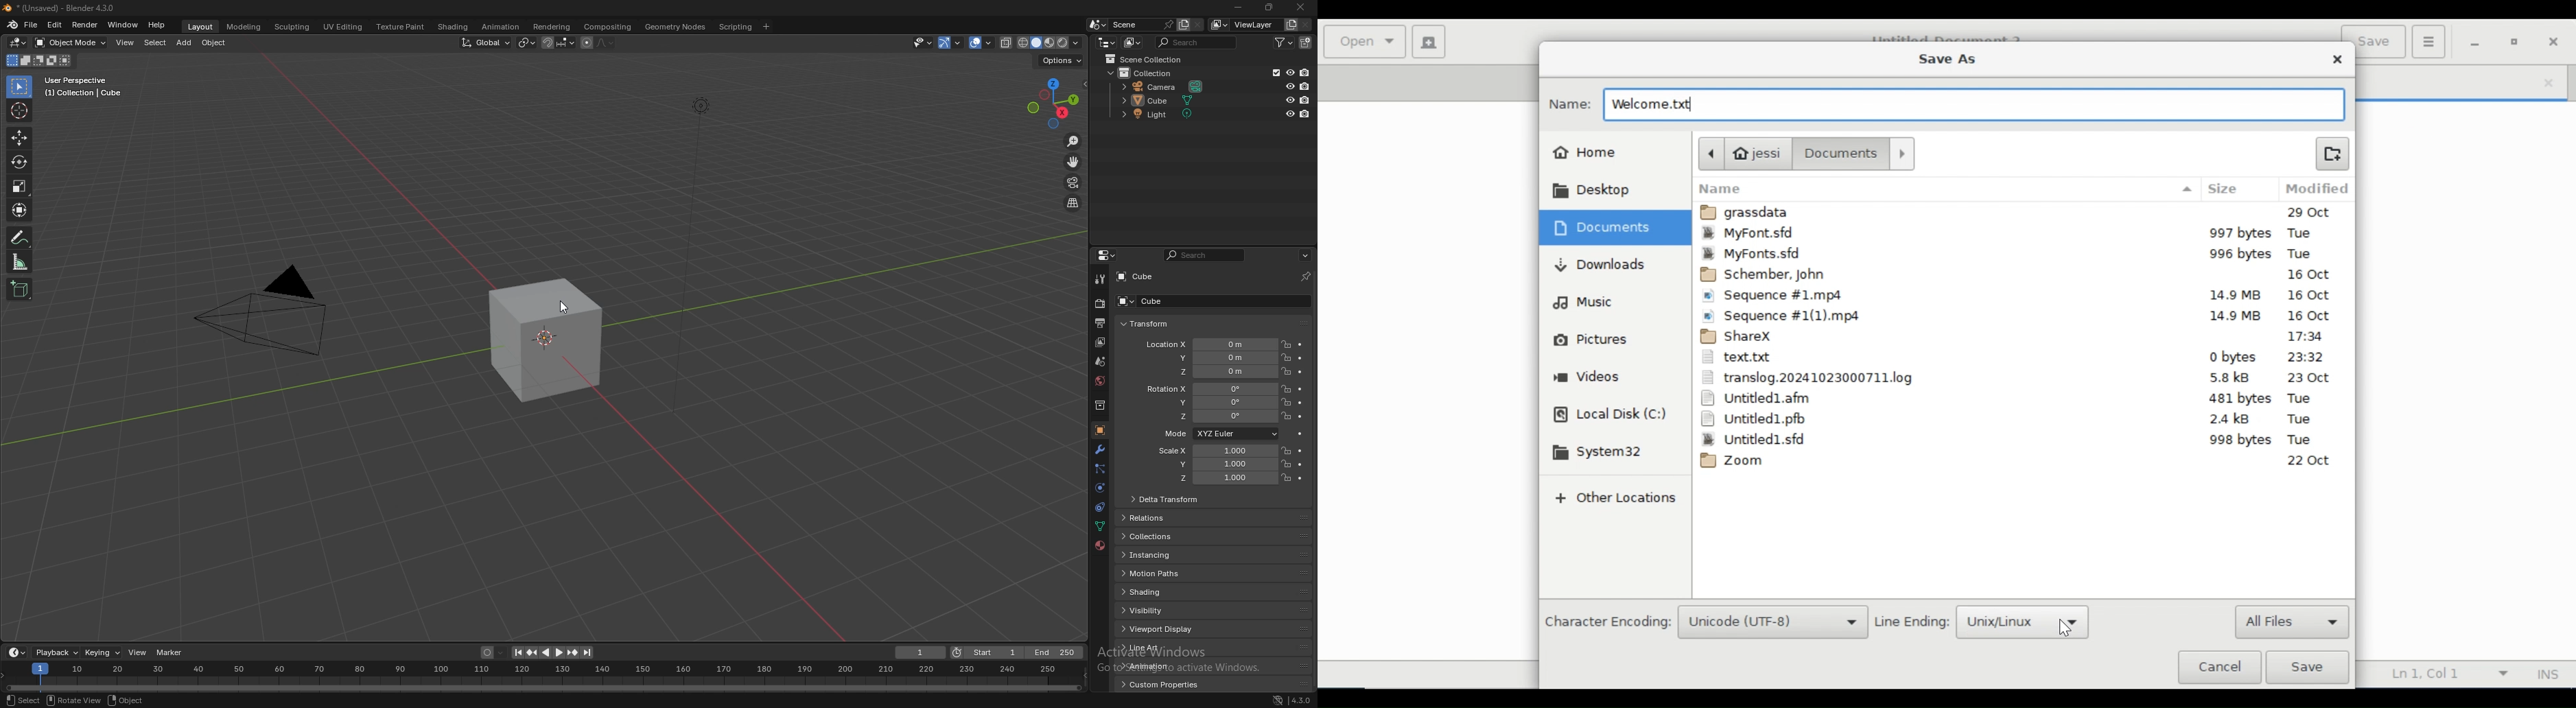 This screenshot has width=2576, height=728. Describe the element at coordinates (1306, 276) in the screenshot. I see `pin` at that location.